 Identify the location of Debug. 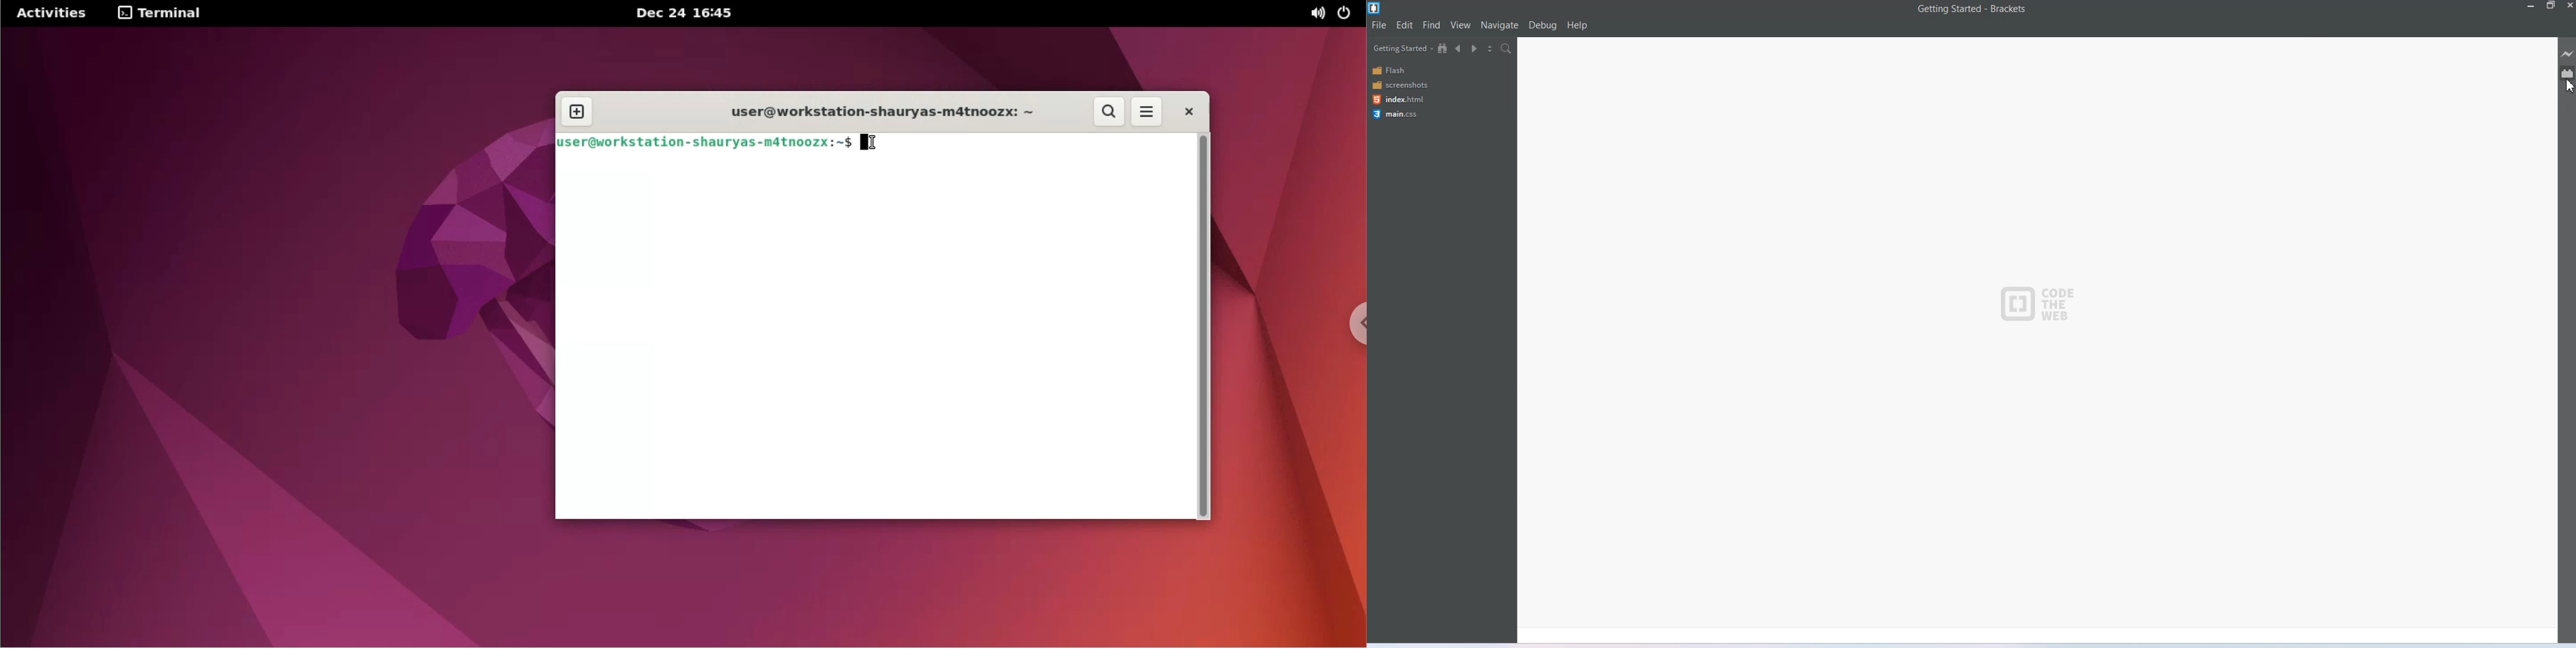
(1543, 25).